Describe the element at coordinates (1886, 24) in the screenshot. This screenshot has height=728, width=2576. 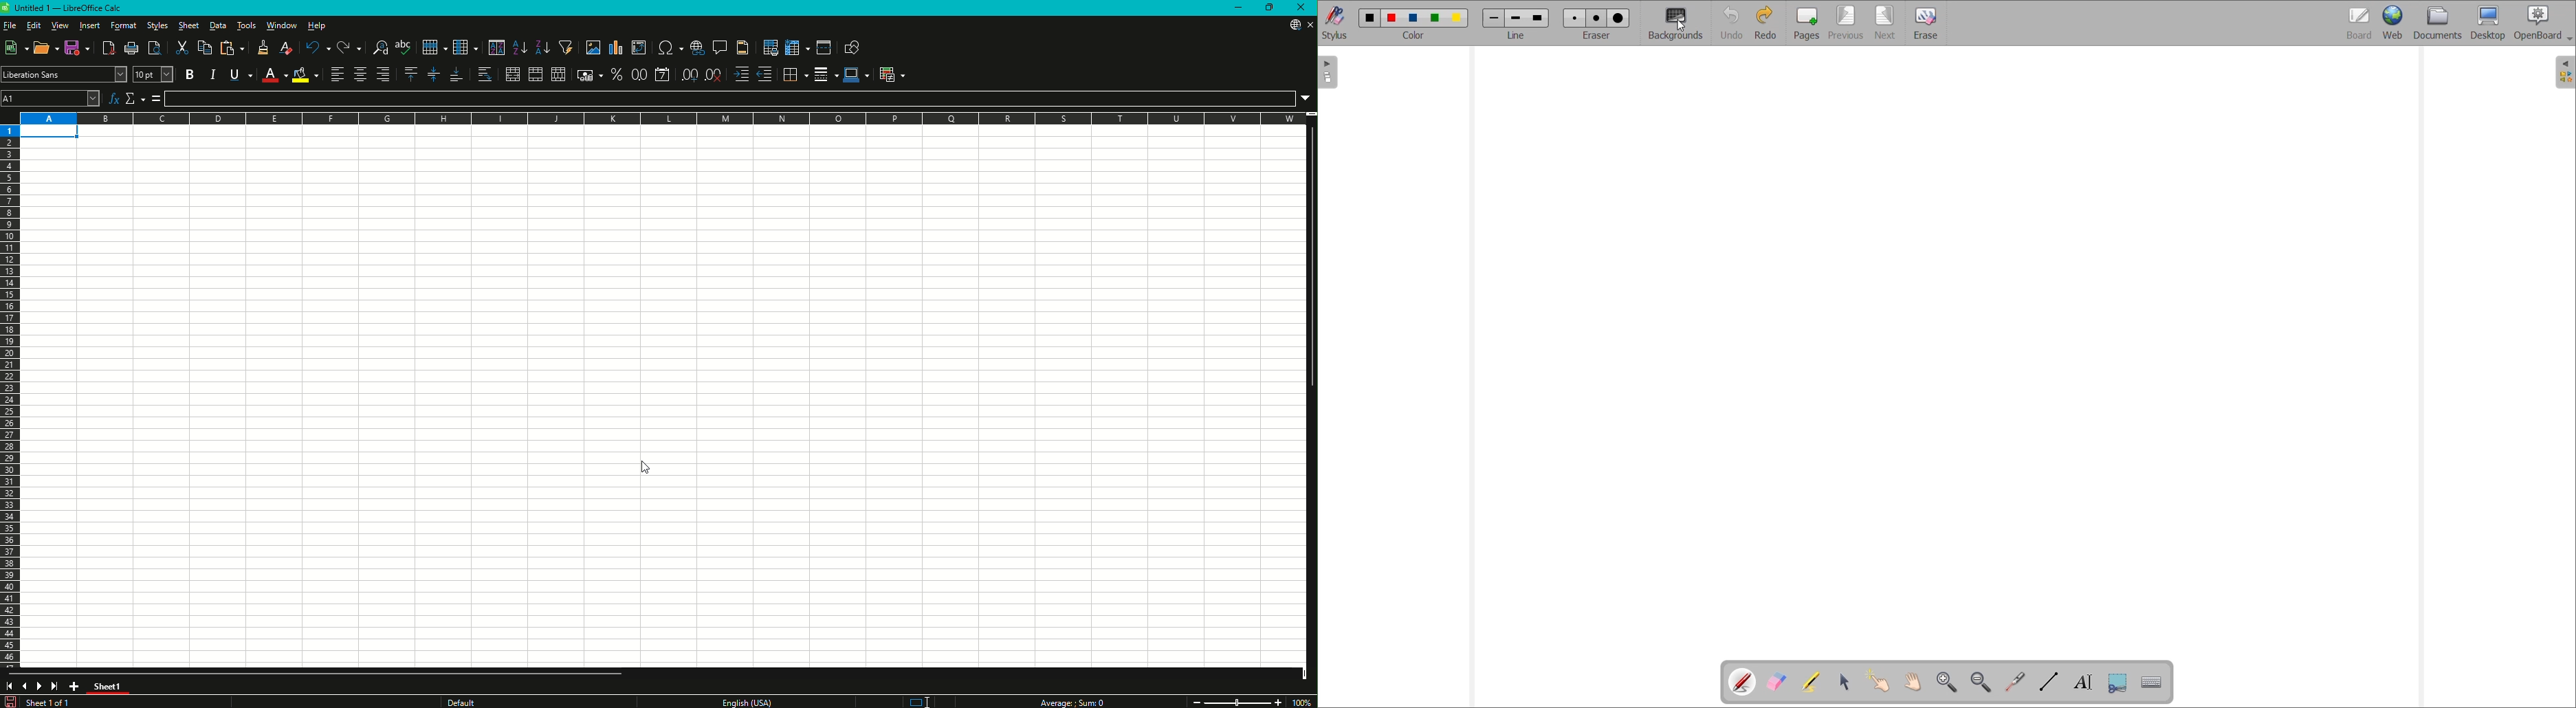
I see `Go to next page` at that location.